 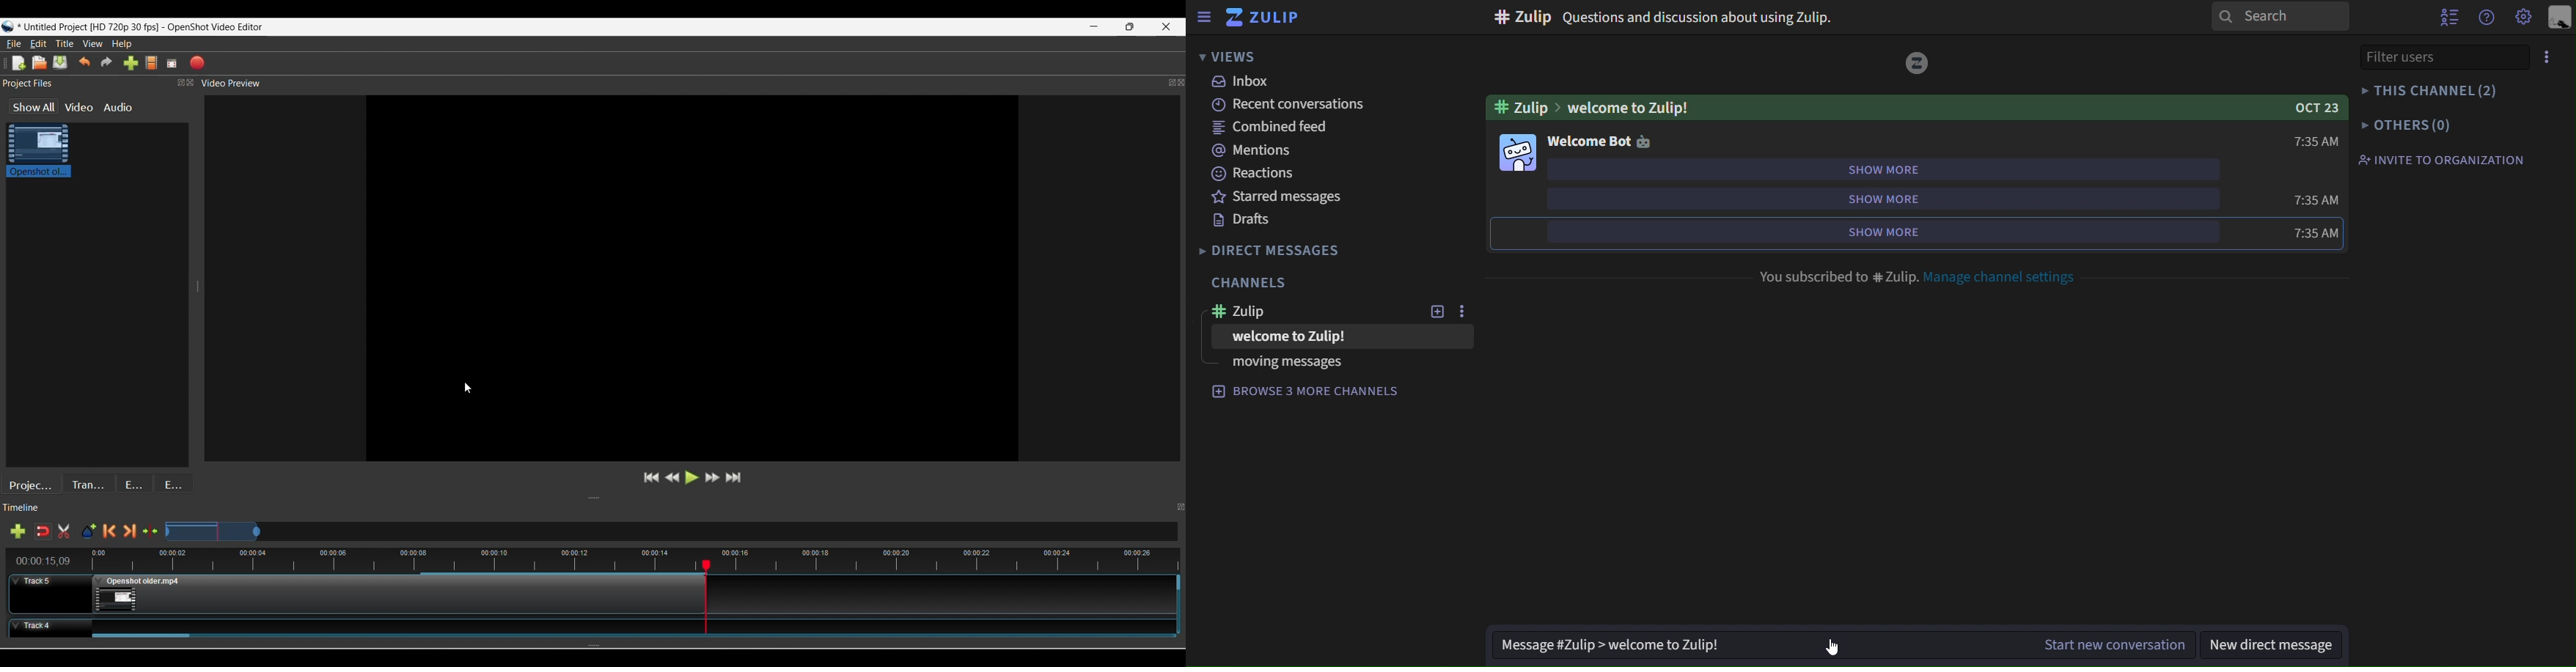 I want to click on starred messages, so click(x=1274, y=196).